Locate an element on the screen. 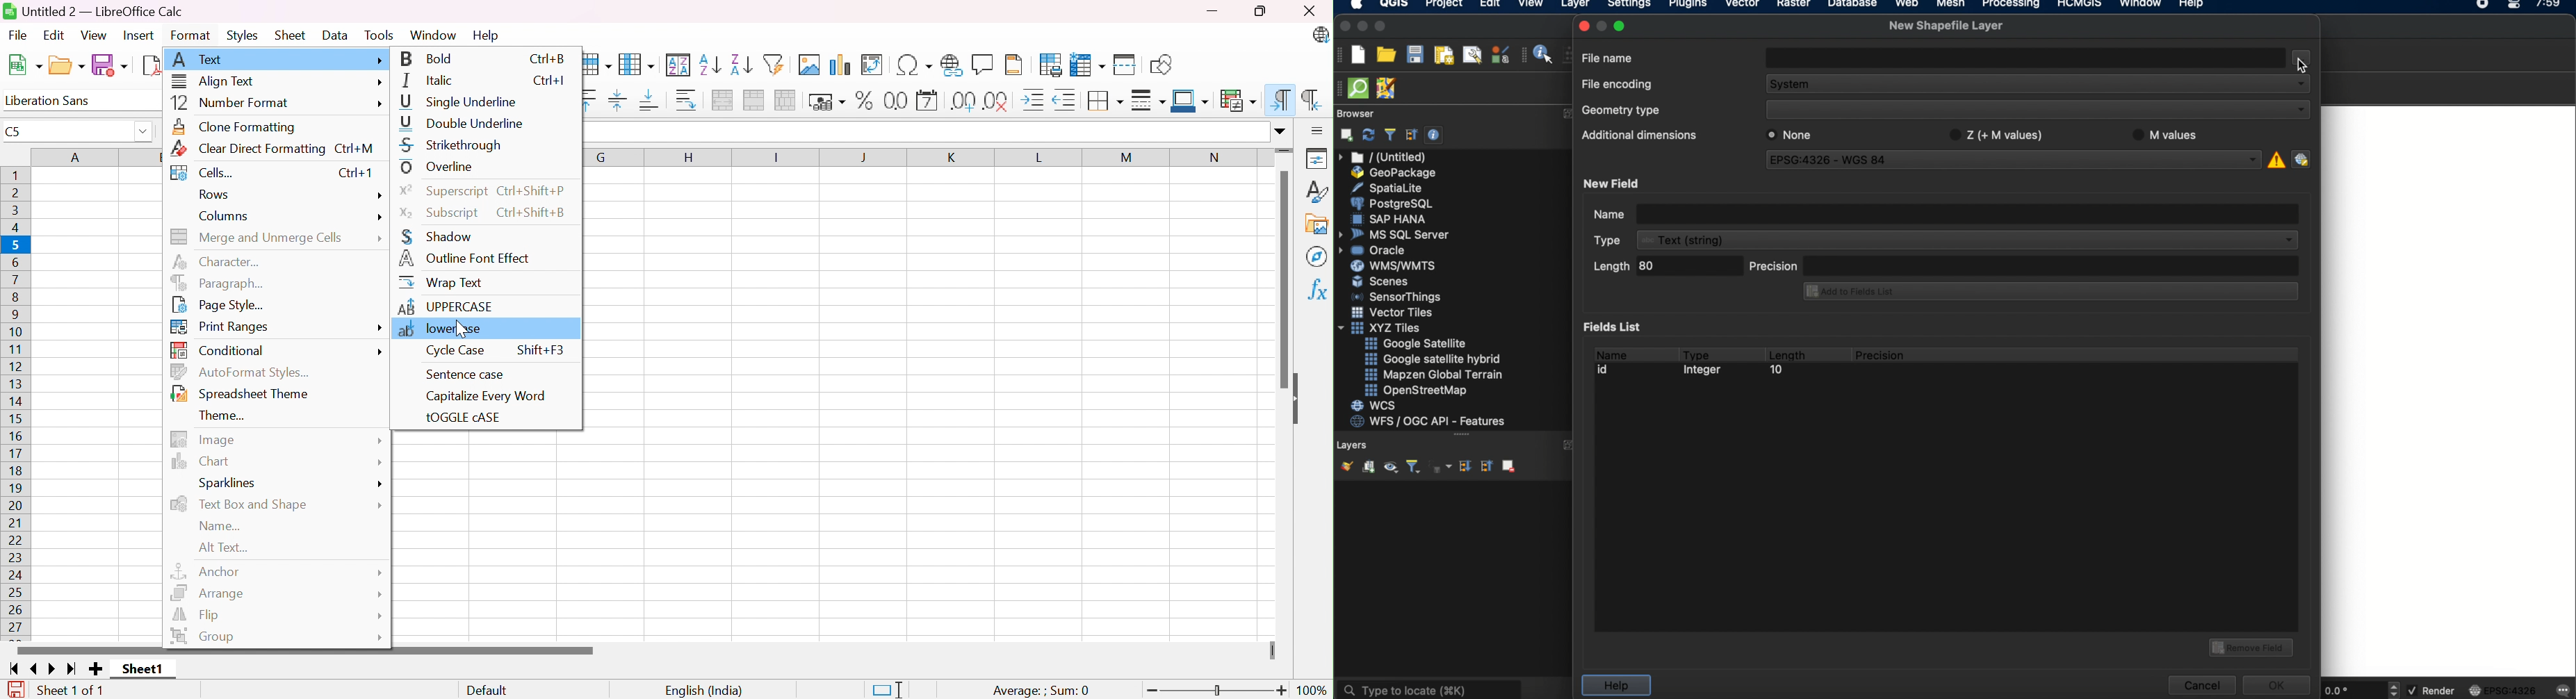 The height and width of the screenshot is (700, 2576). current crs is located at coordinates (2503, 689).